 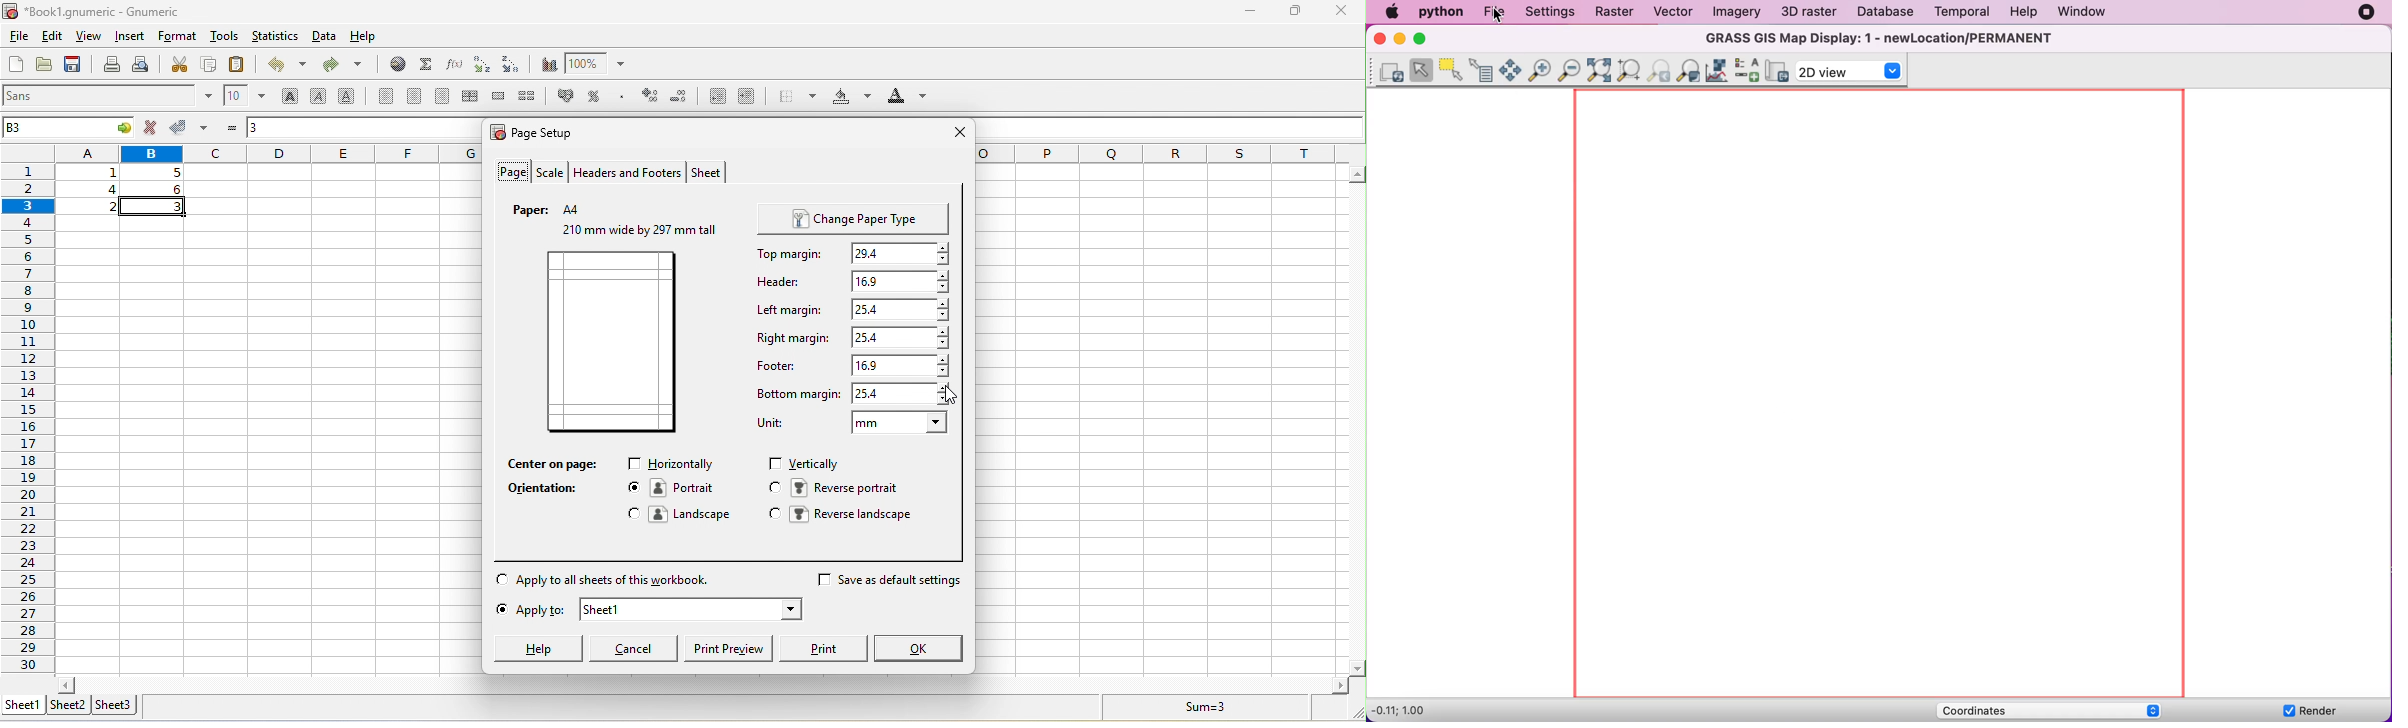 What do you see at coordinates (16, 66) in the screenshot?
I see `new work book` at bounding box center [16, 66].